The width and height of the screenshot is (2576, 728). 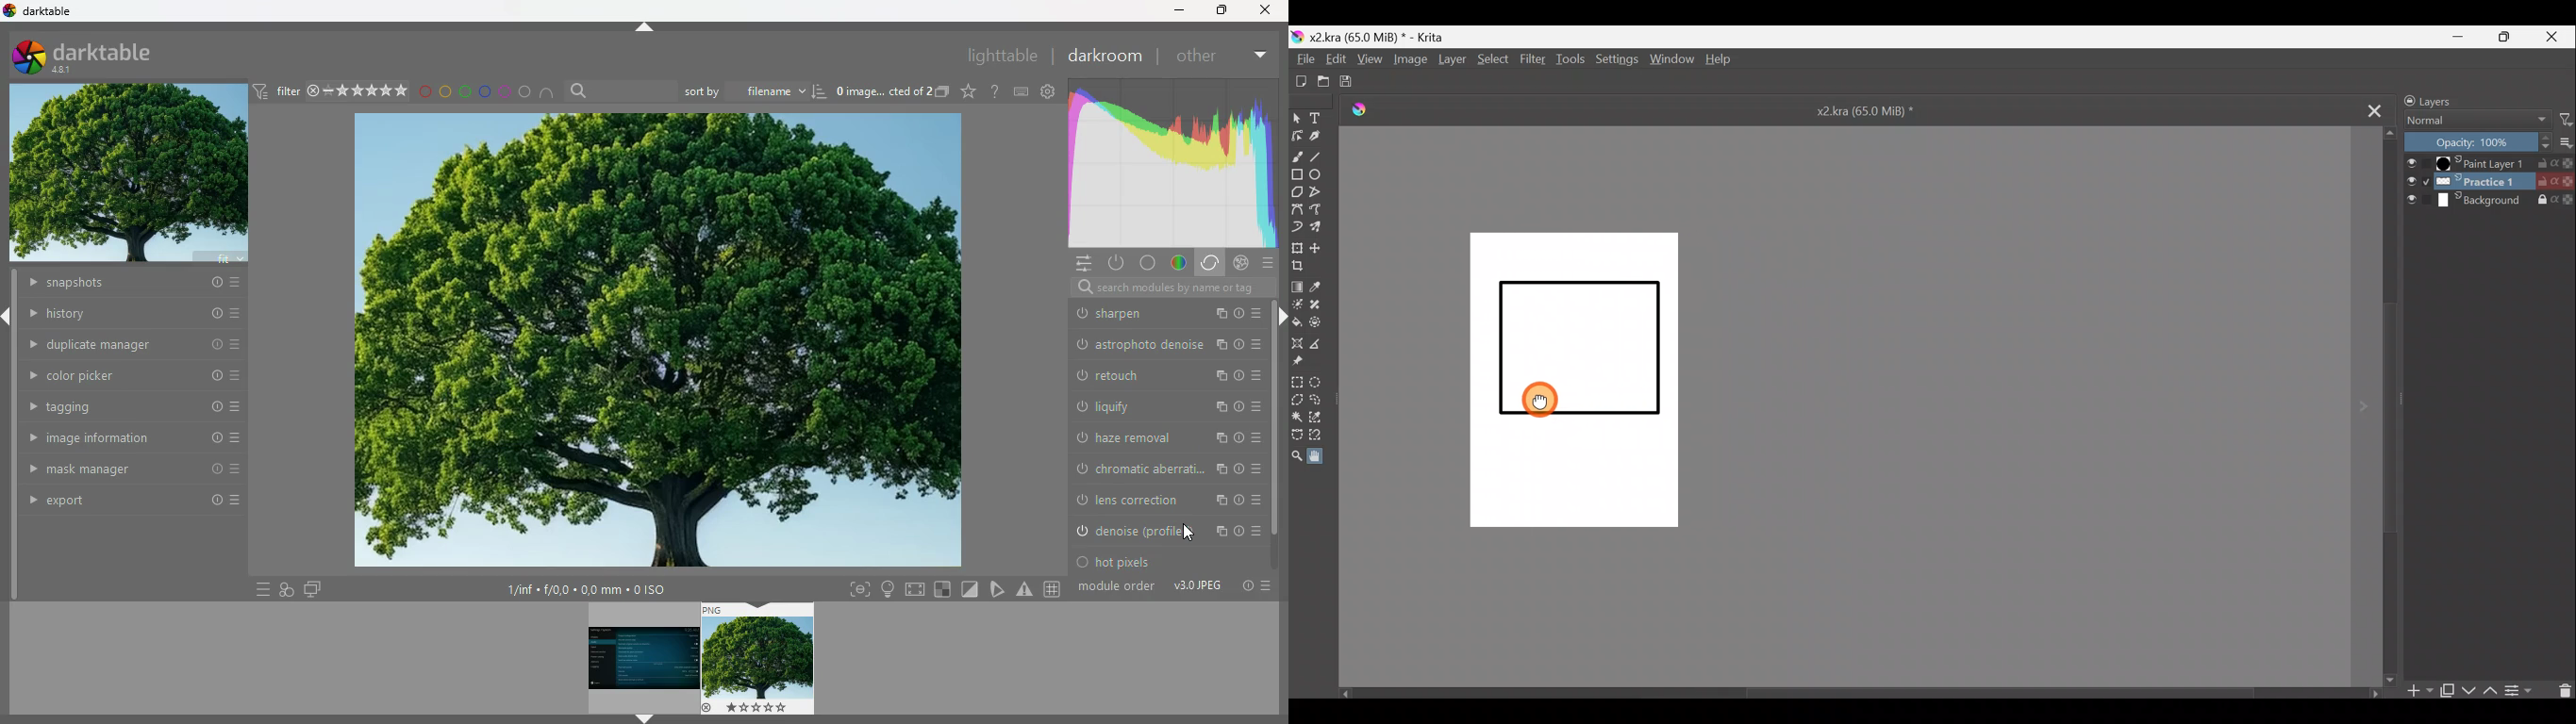 I want to click on Select shapes tool, so click(x=1297, y=119).